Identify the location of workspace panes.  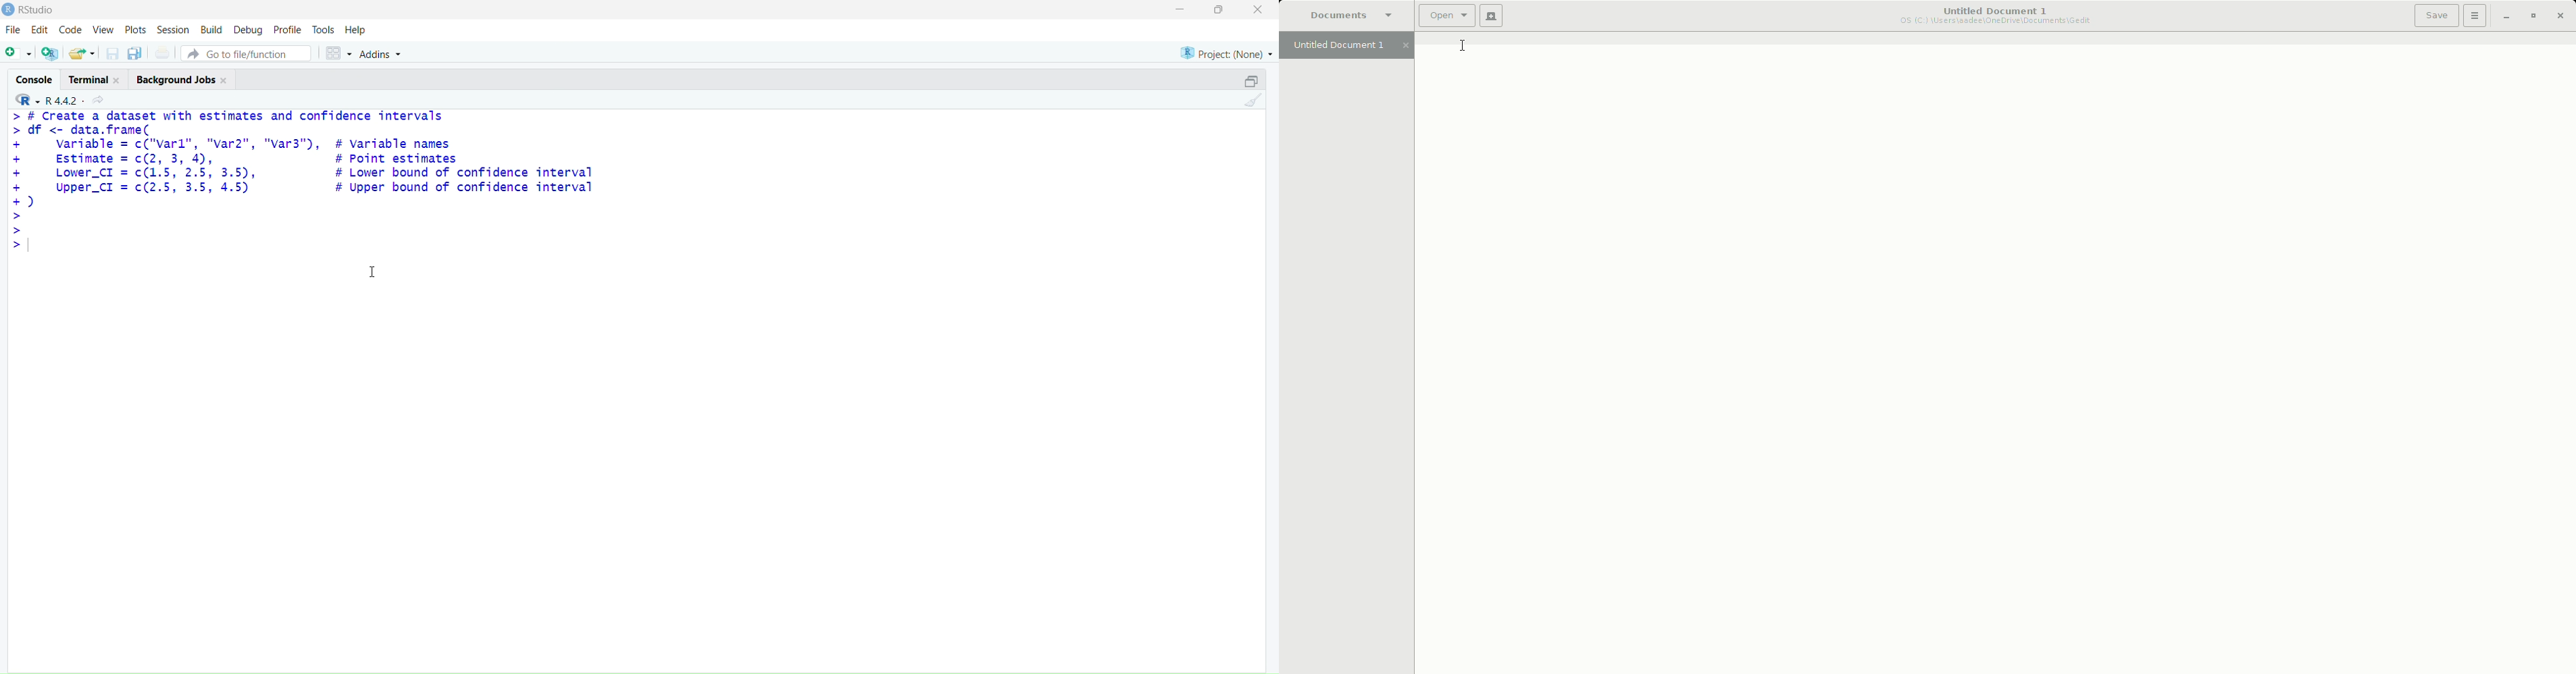
(338, 54).